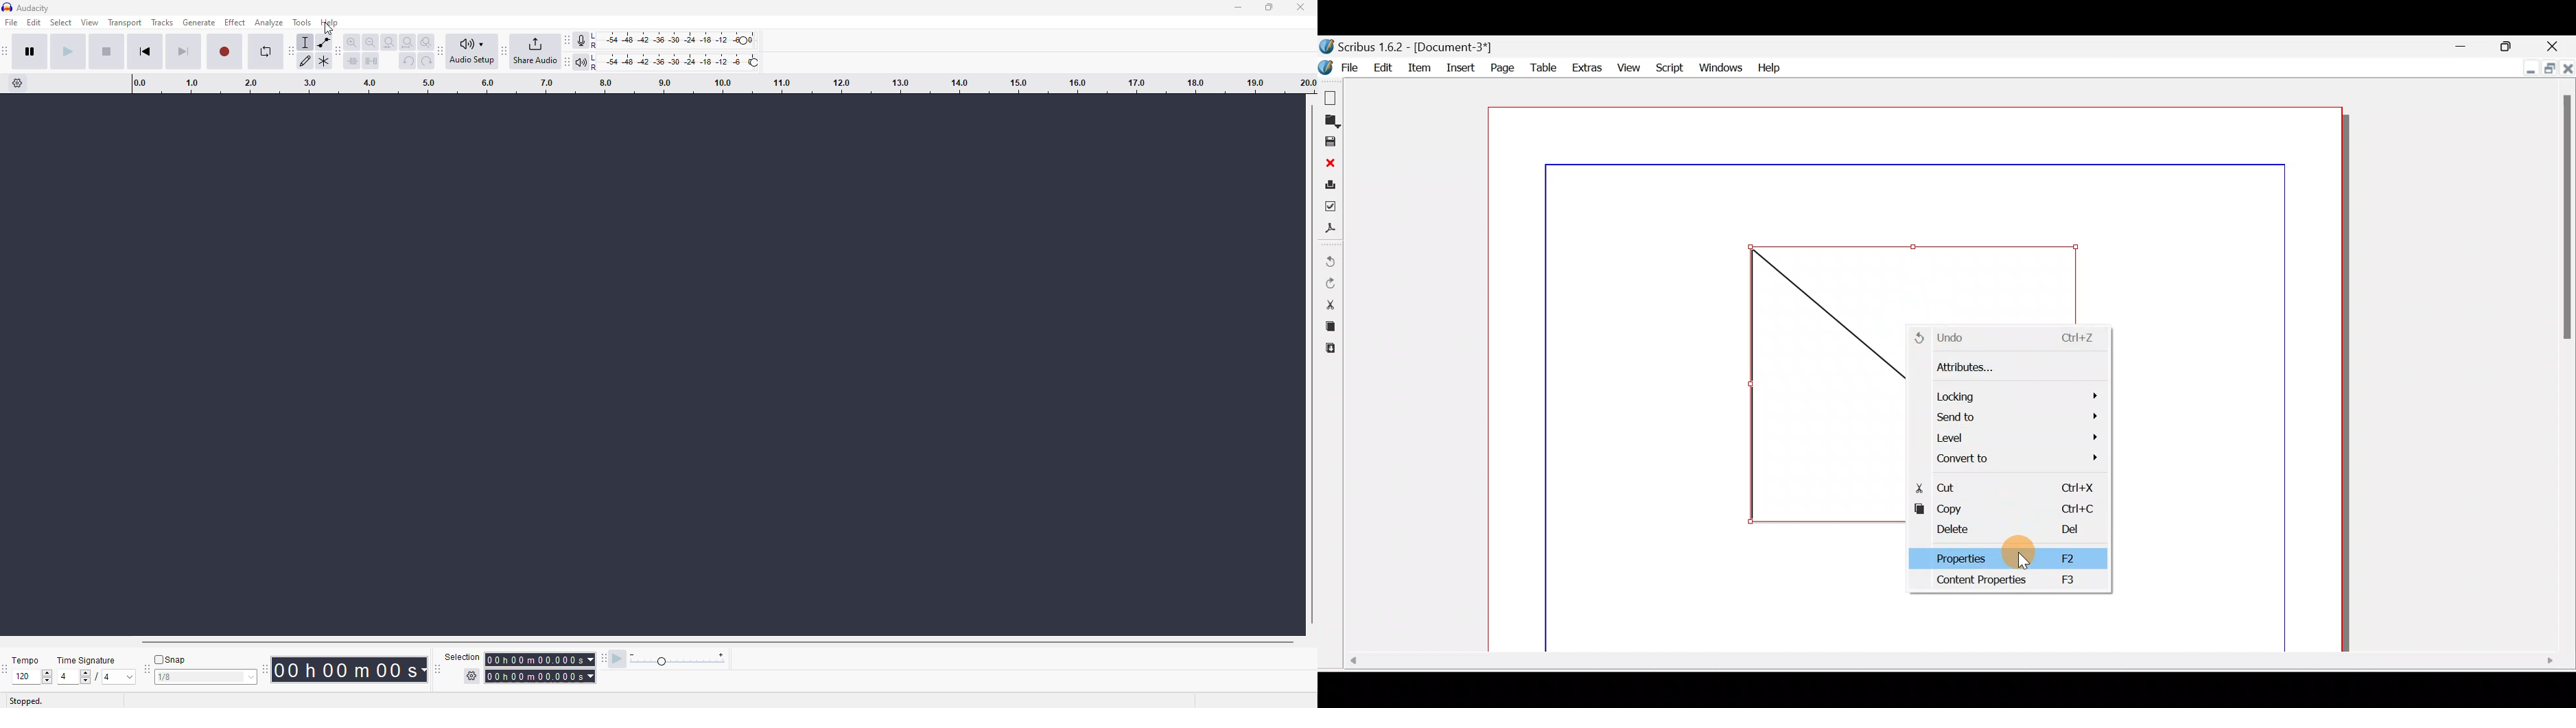 This screenshot has width=2576, height=728. I want to click on click and drag to define a looping region, so click(717, 86).